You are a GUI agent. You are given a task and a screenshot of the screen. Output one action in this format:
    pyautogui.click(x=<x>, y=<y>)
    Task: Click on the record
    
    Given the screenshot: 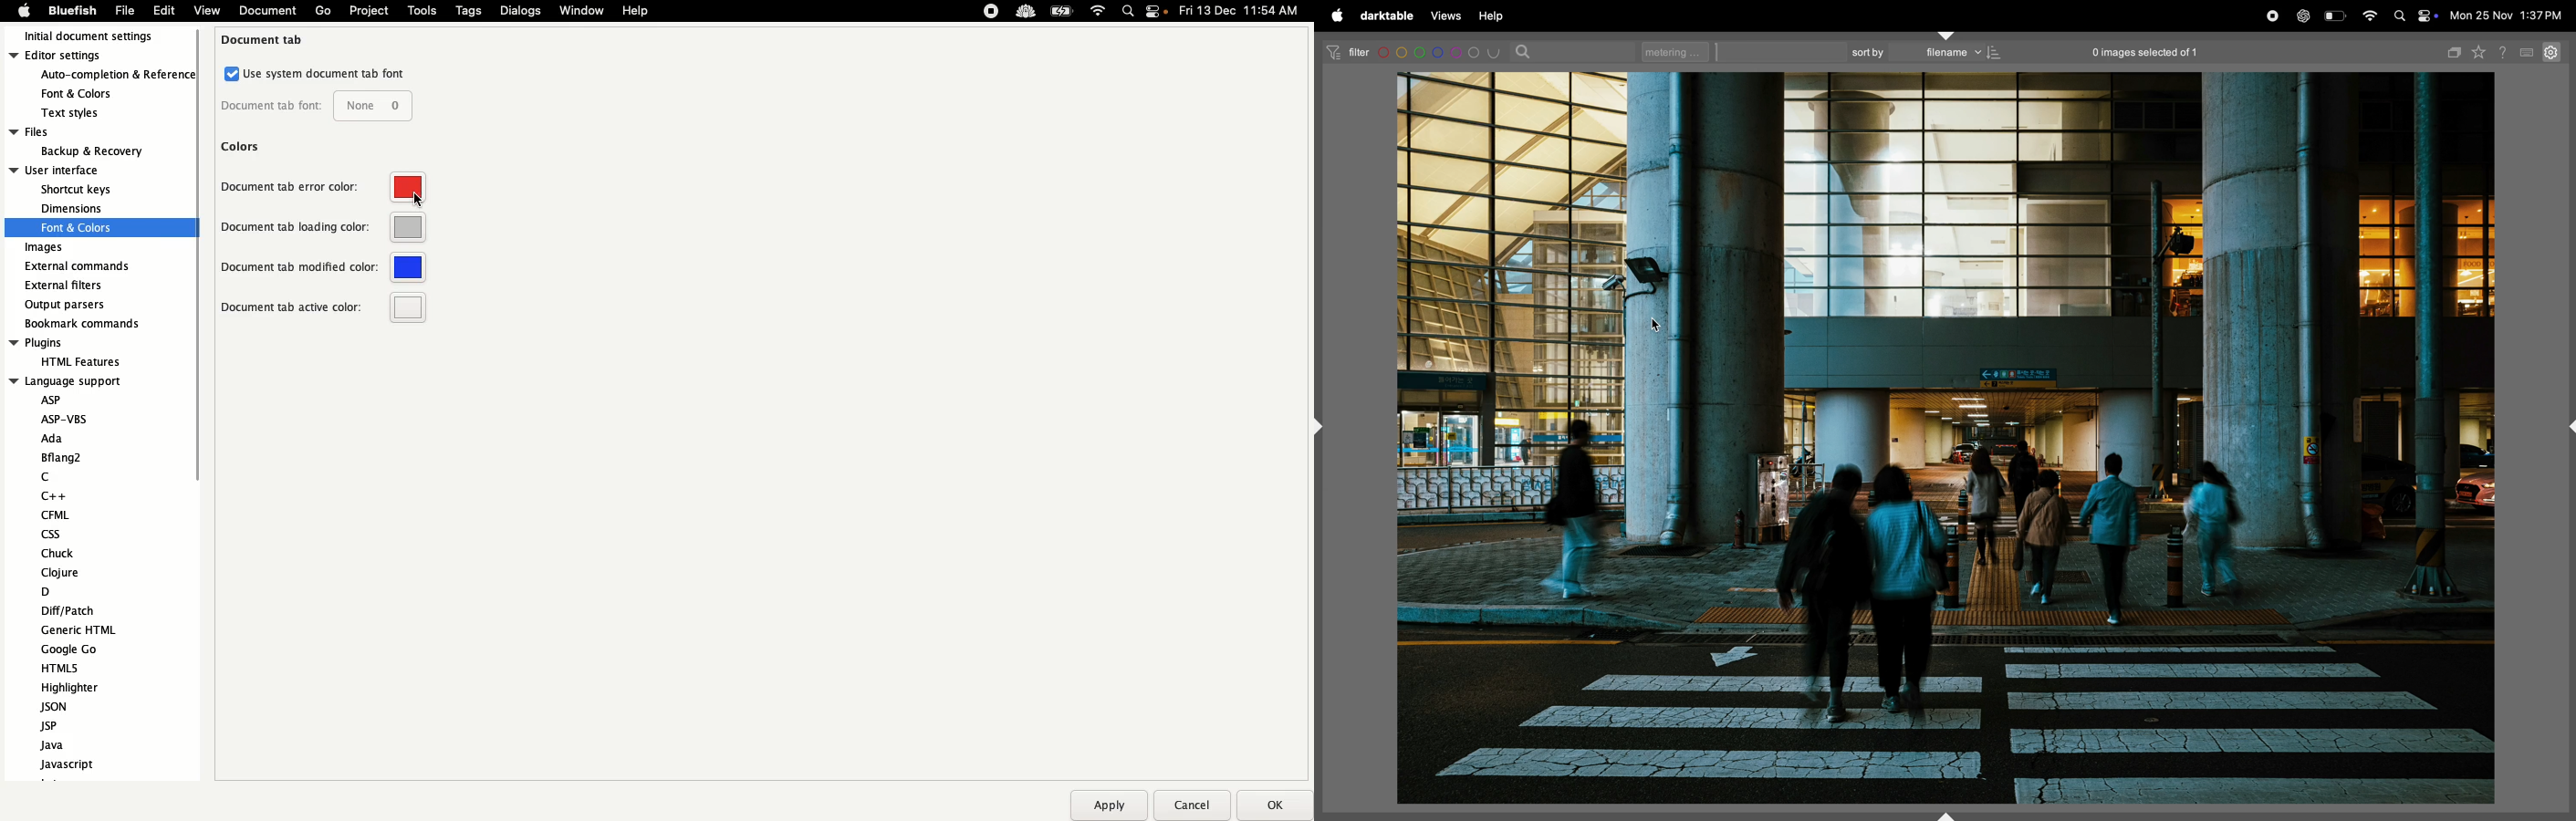 What is the action you would take?
    pyautogui.click(x=2275, y=15)
    